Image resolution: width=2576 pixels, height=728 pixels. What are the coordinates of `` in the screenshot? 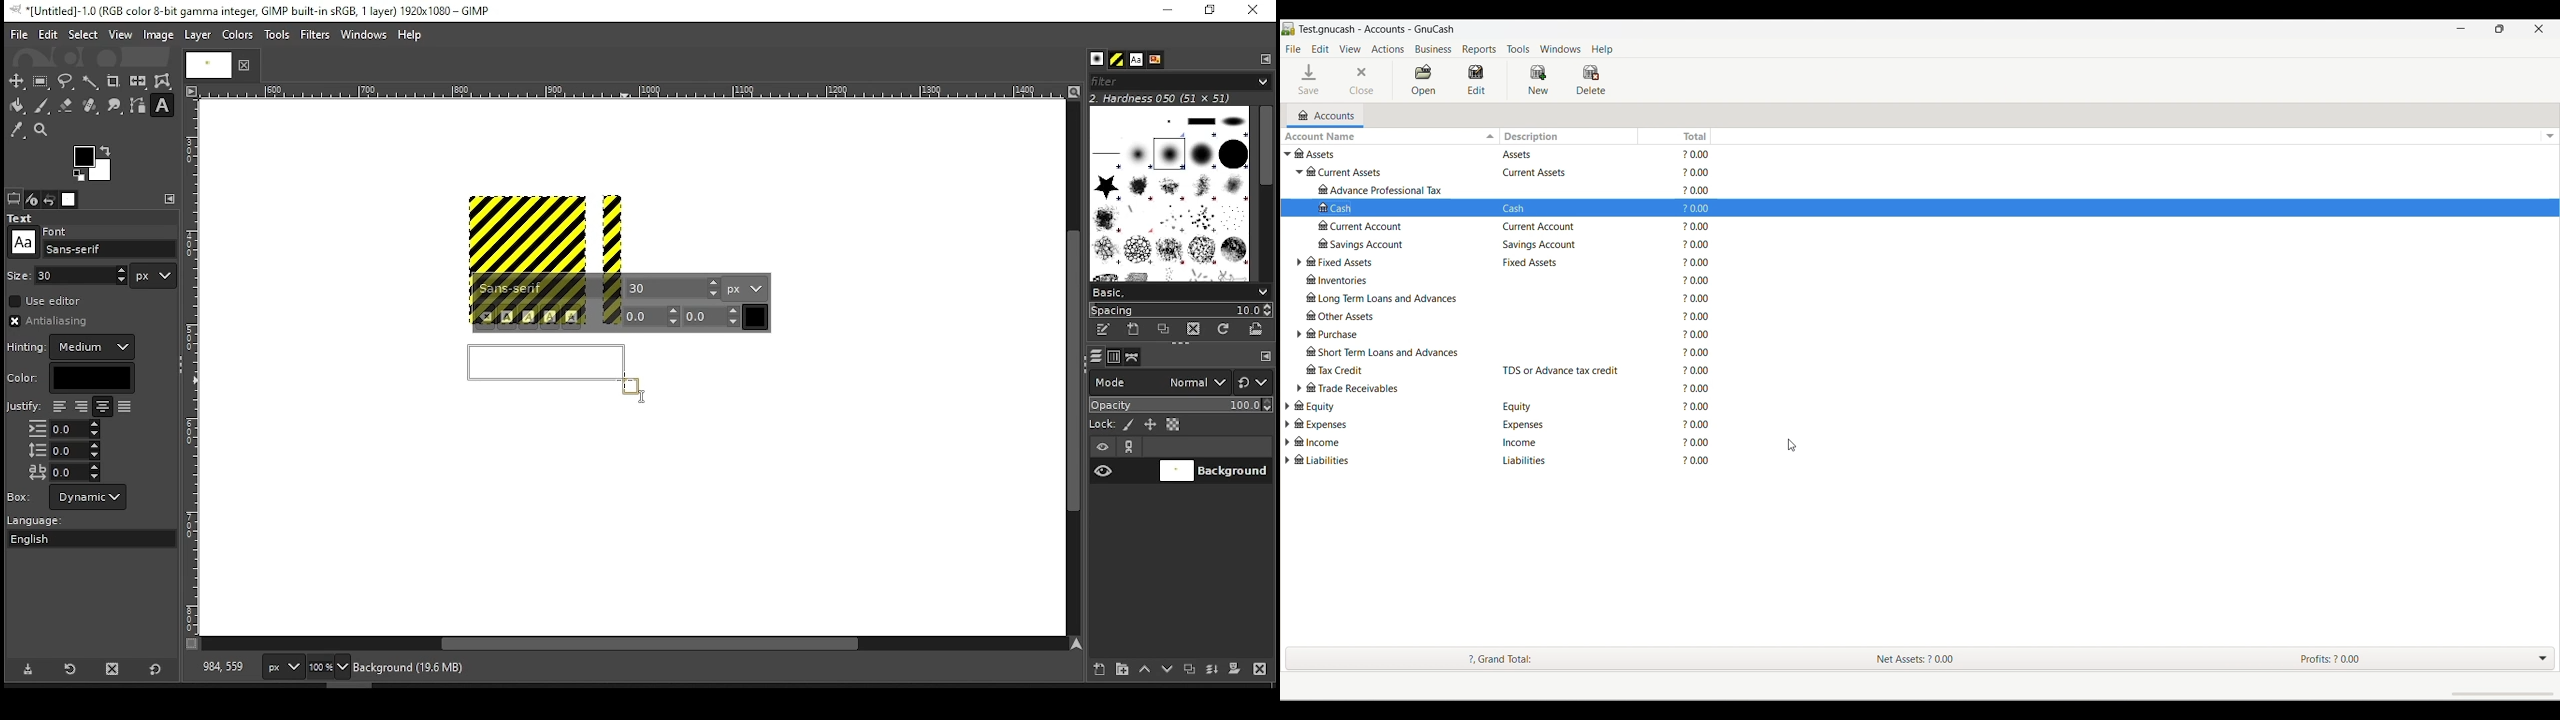 It's located at (547, 231).